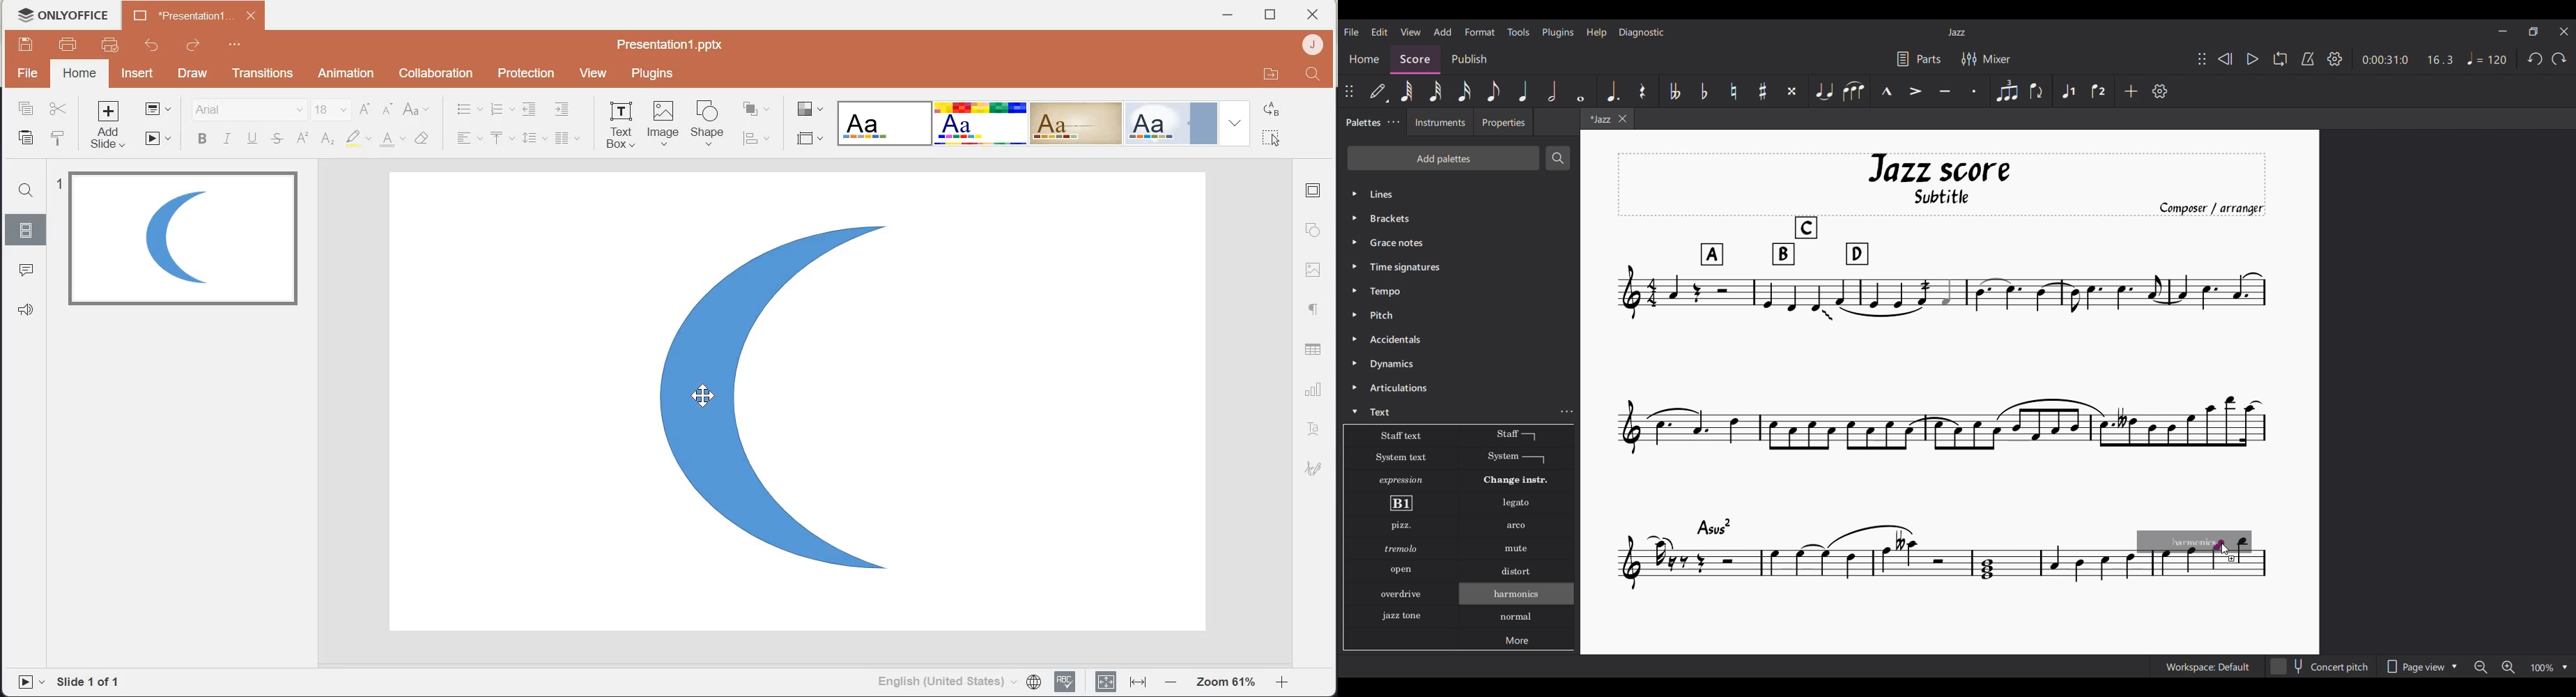  I want to click on , so click(1396, 242).